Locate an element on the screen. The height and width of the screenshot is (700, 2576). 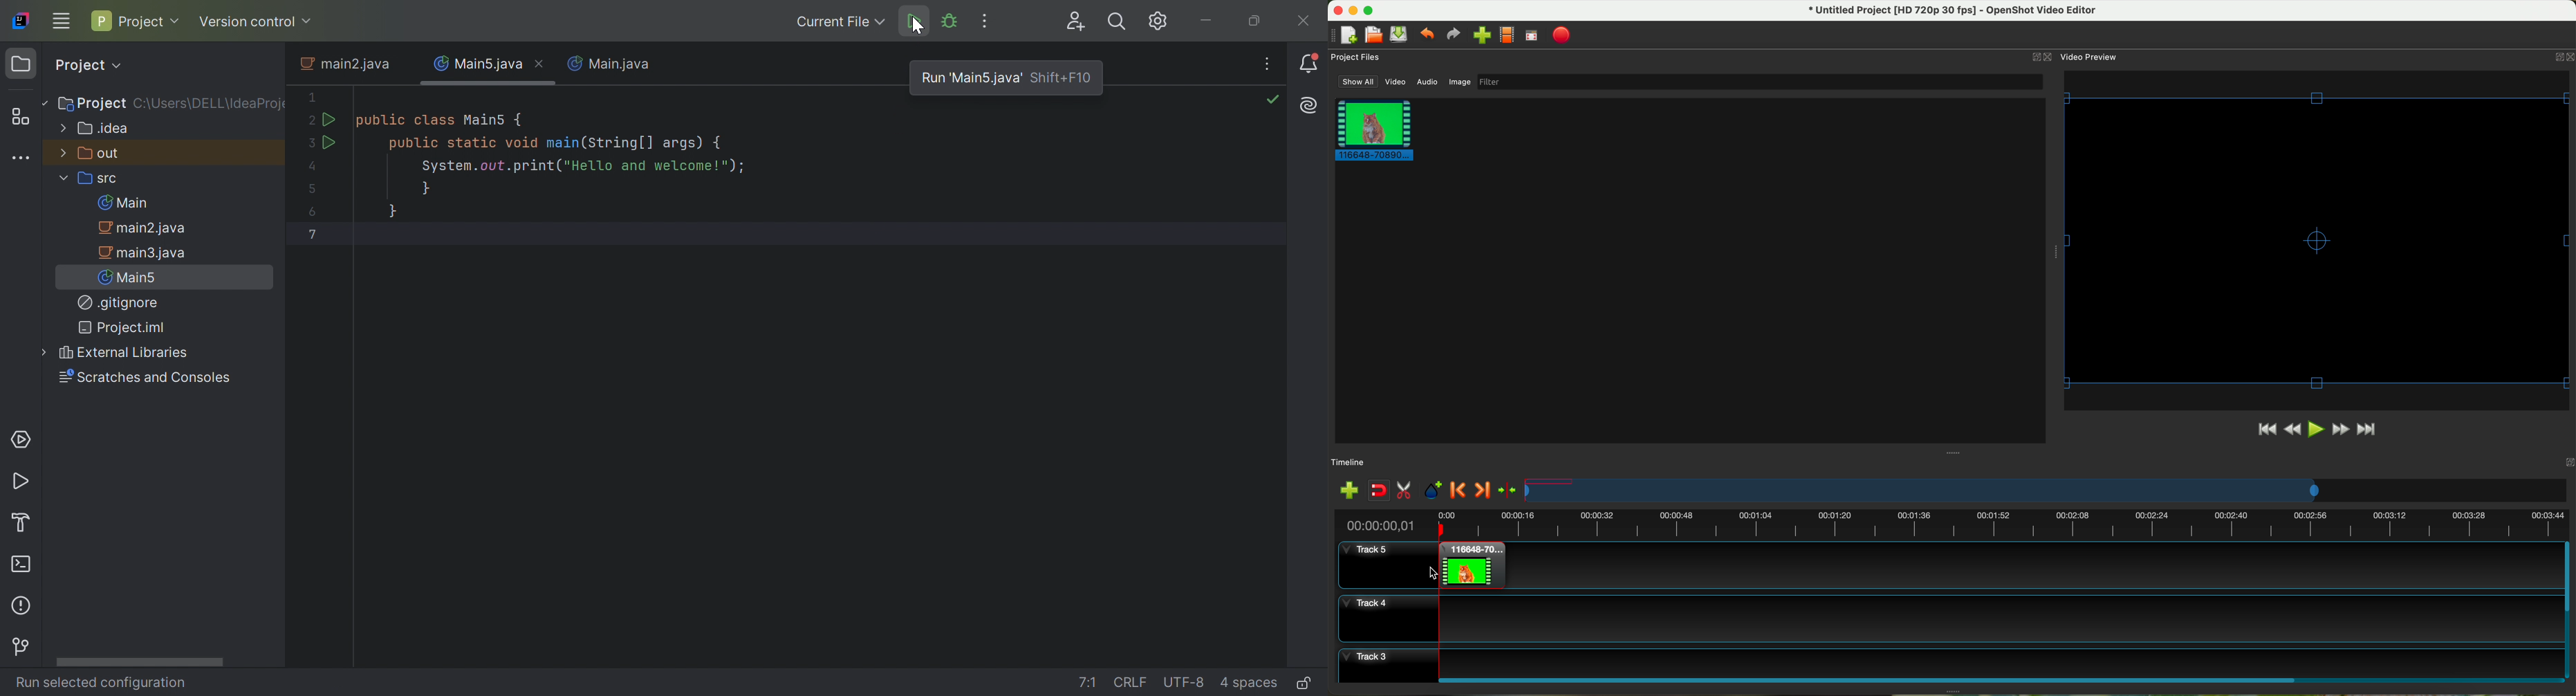
Close is located at coordinates (1307, 21).